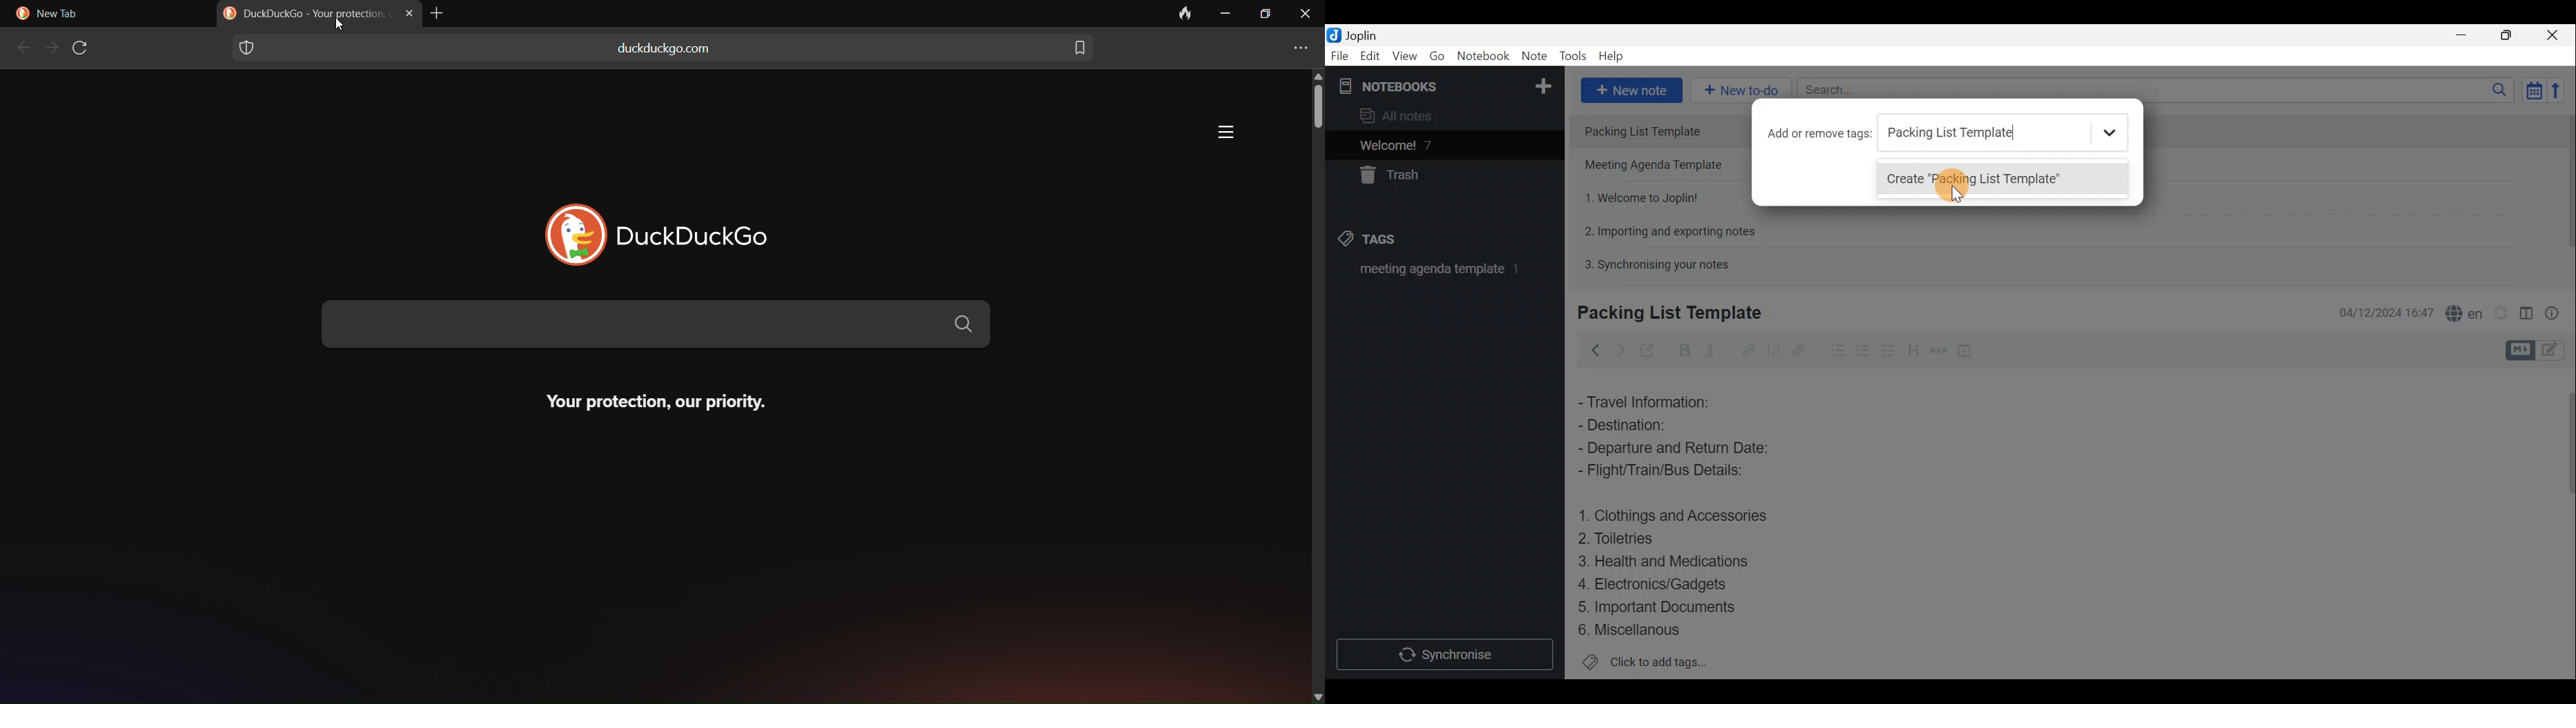 This screenshot has height=728, width=2576. Describe the element at coordinates (2468, 37) in the screenshot. I see `Minimise` at that location.